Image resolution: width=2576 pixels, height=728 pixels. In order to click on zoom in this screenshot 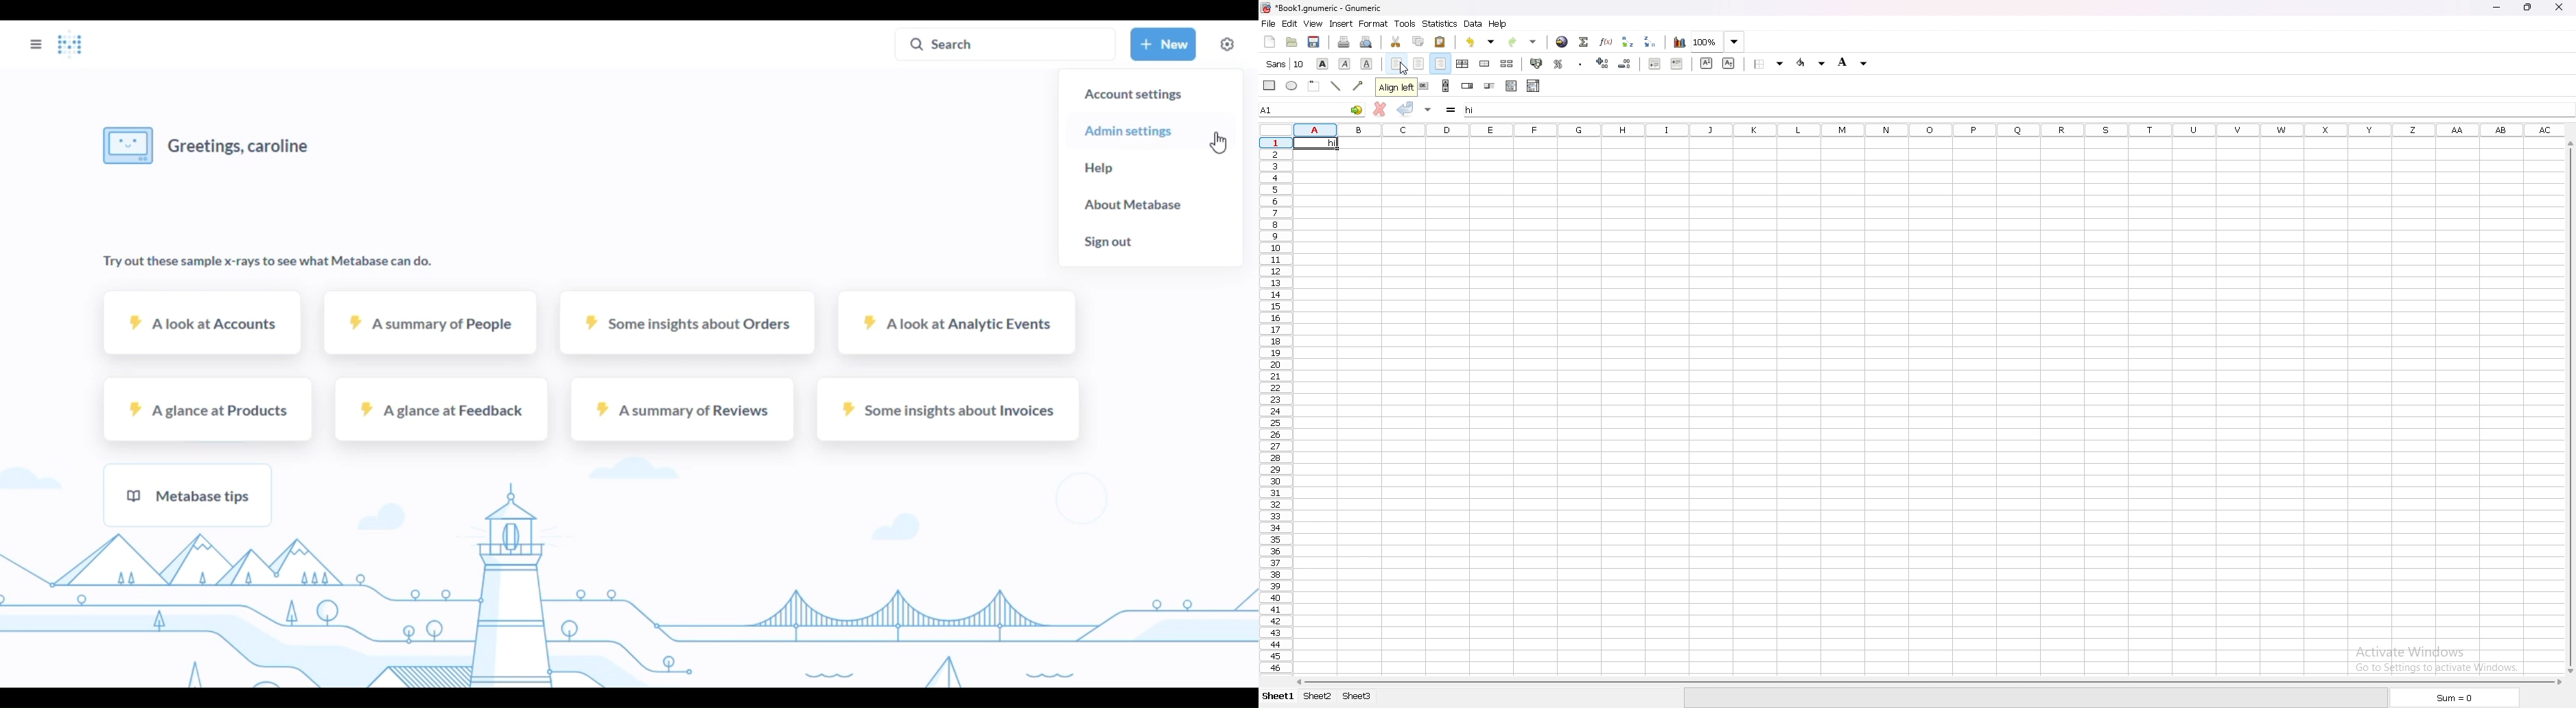, I will do `click(1720, 43)`.